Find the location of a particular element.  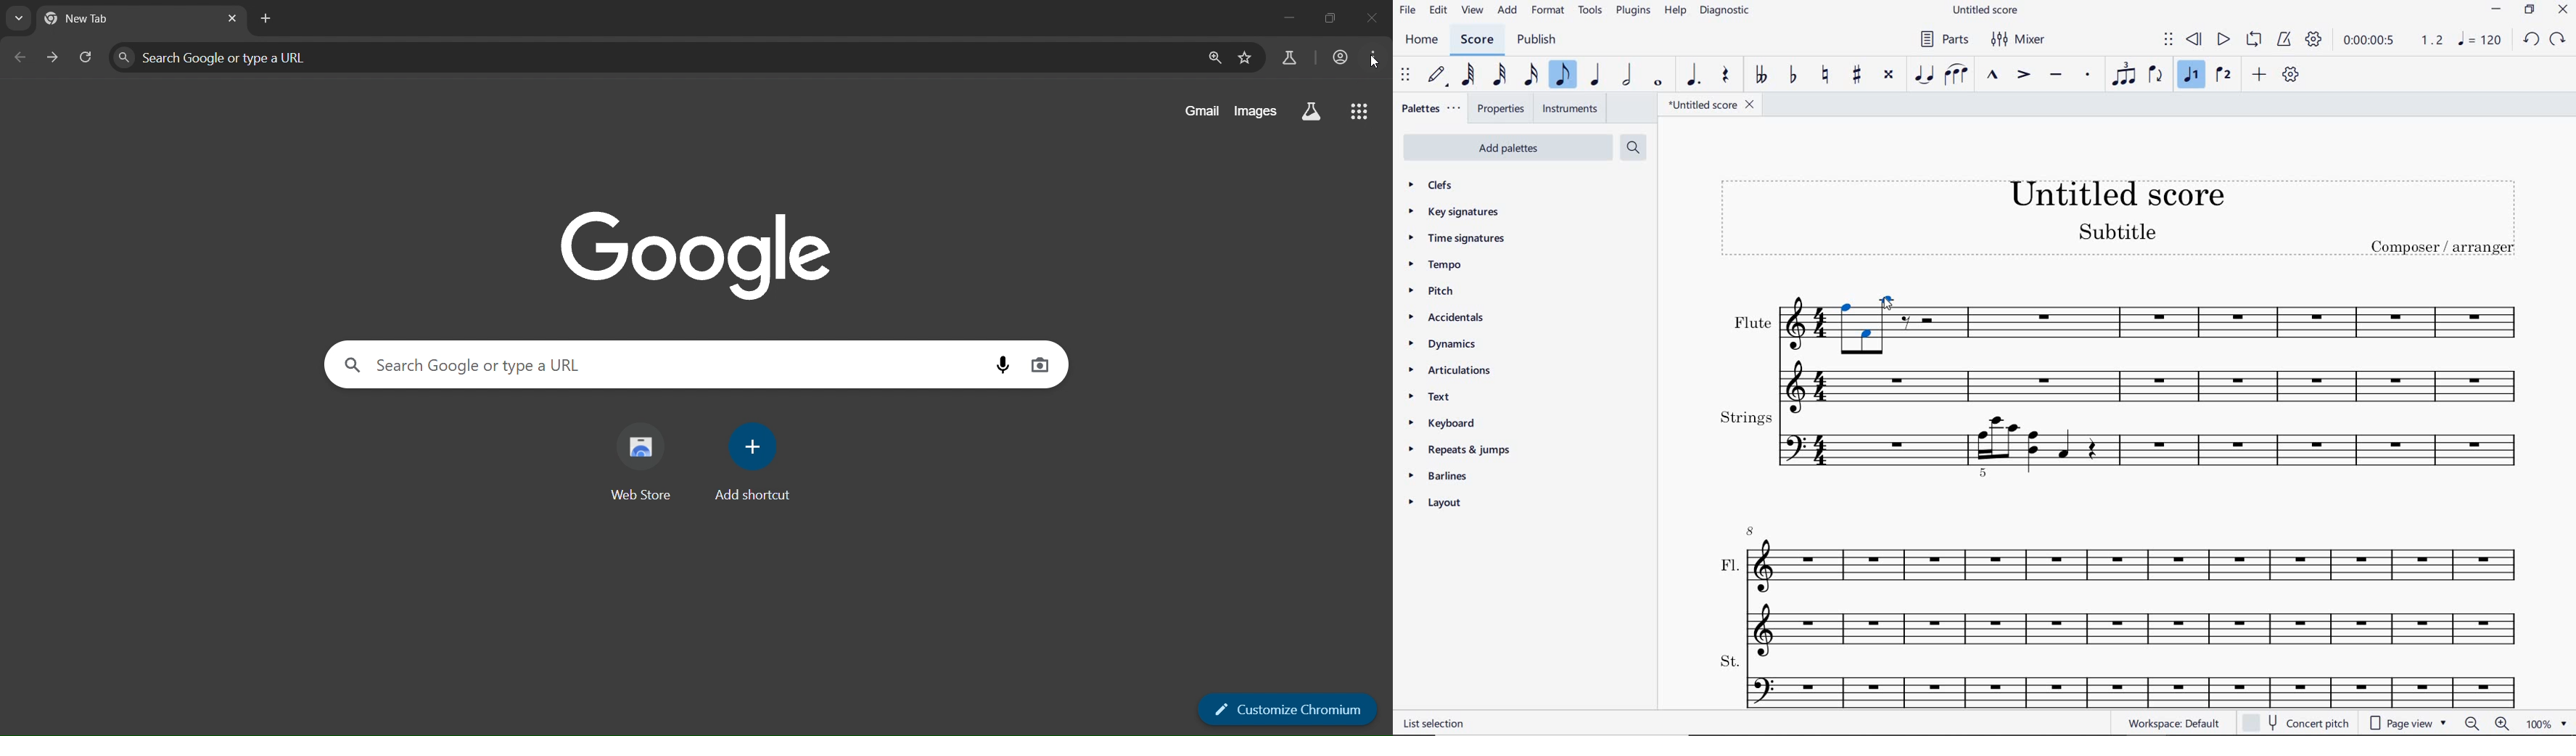

WHOLE NOTE is located at coordinates (1658, 83).